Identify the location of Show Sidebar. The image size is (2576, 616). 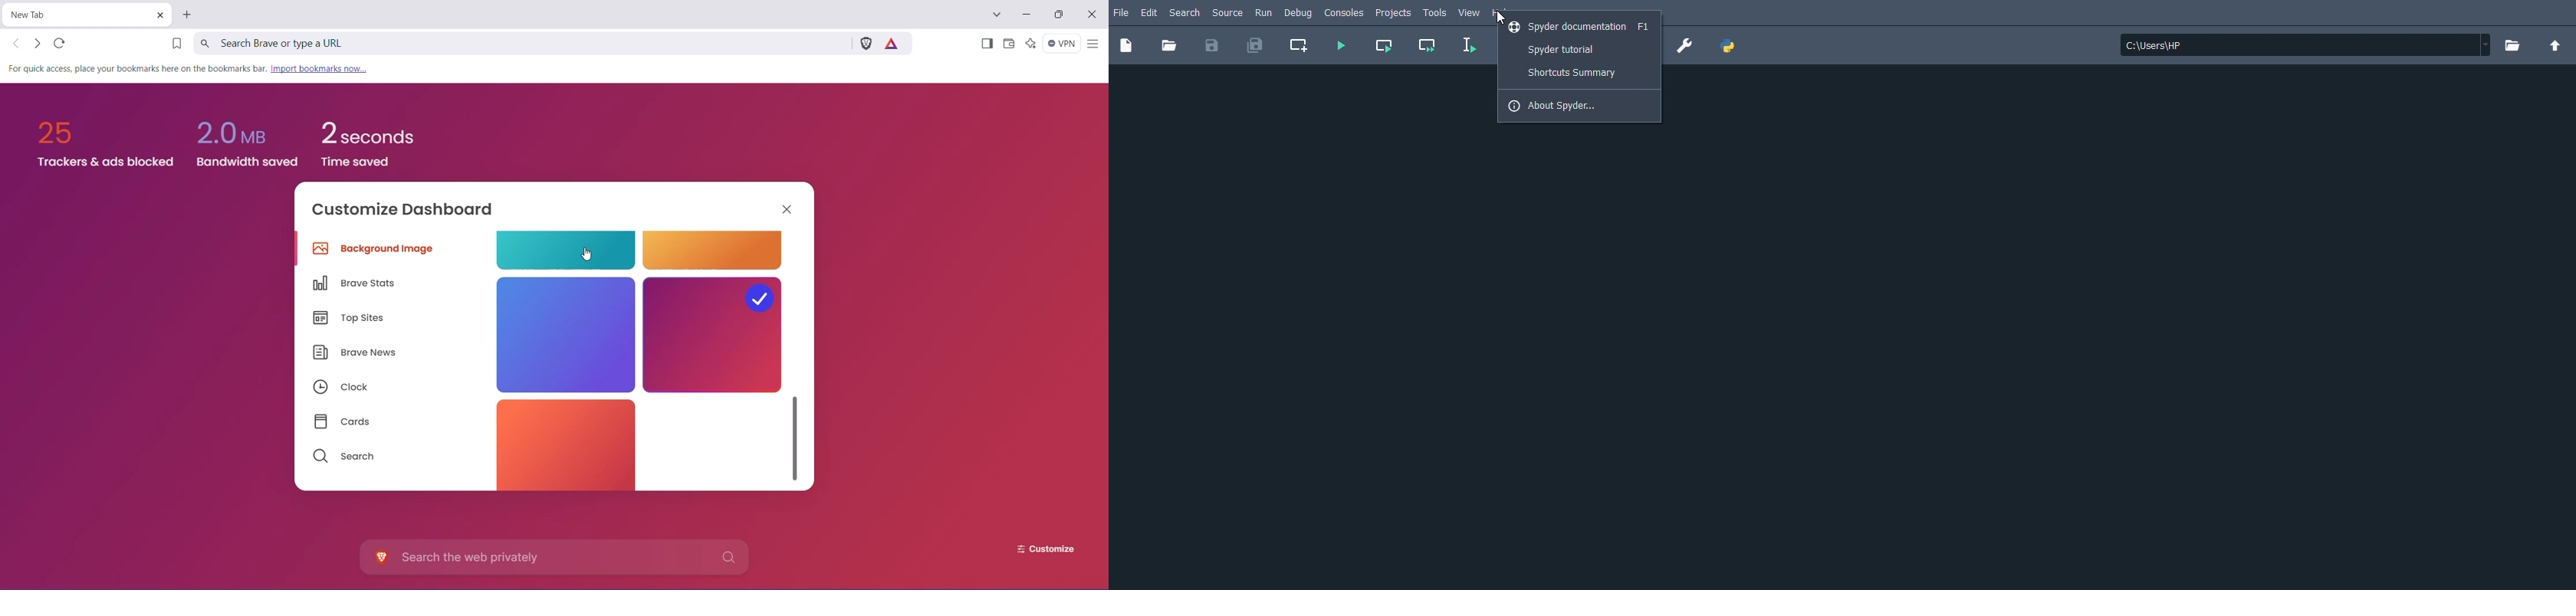
(986, 44).